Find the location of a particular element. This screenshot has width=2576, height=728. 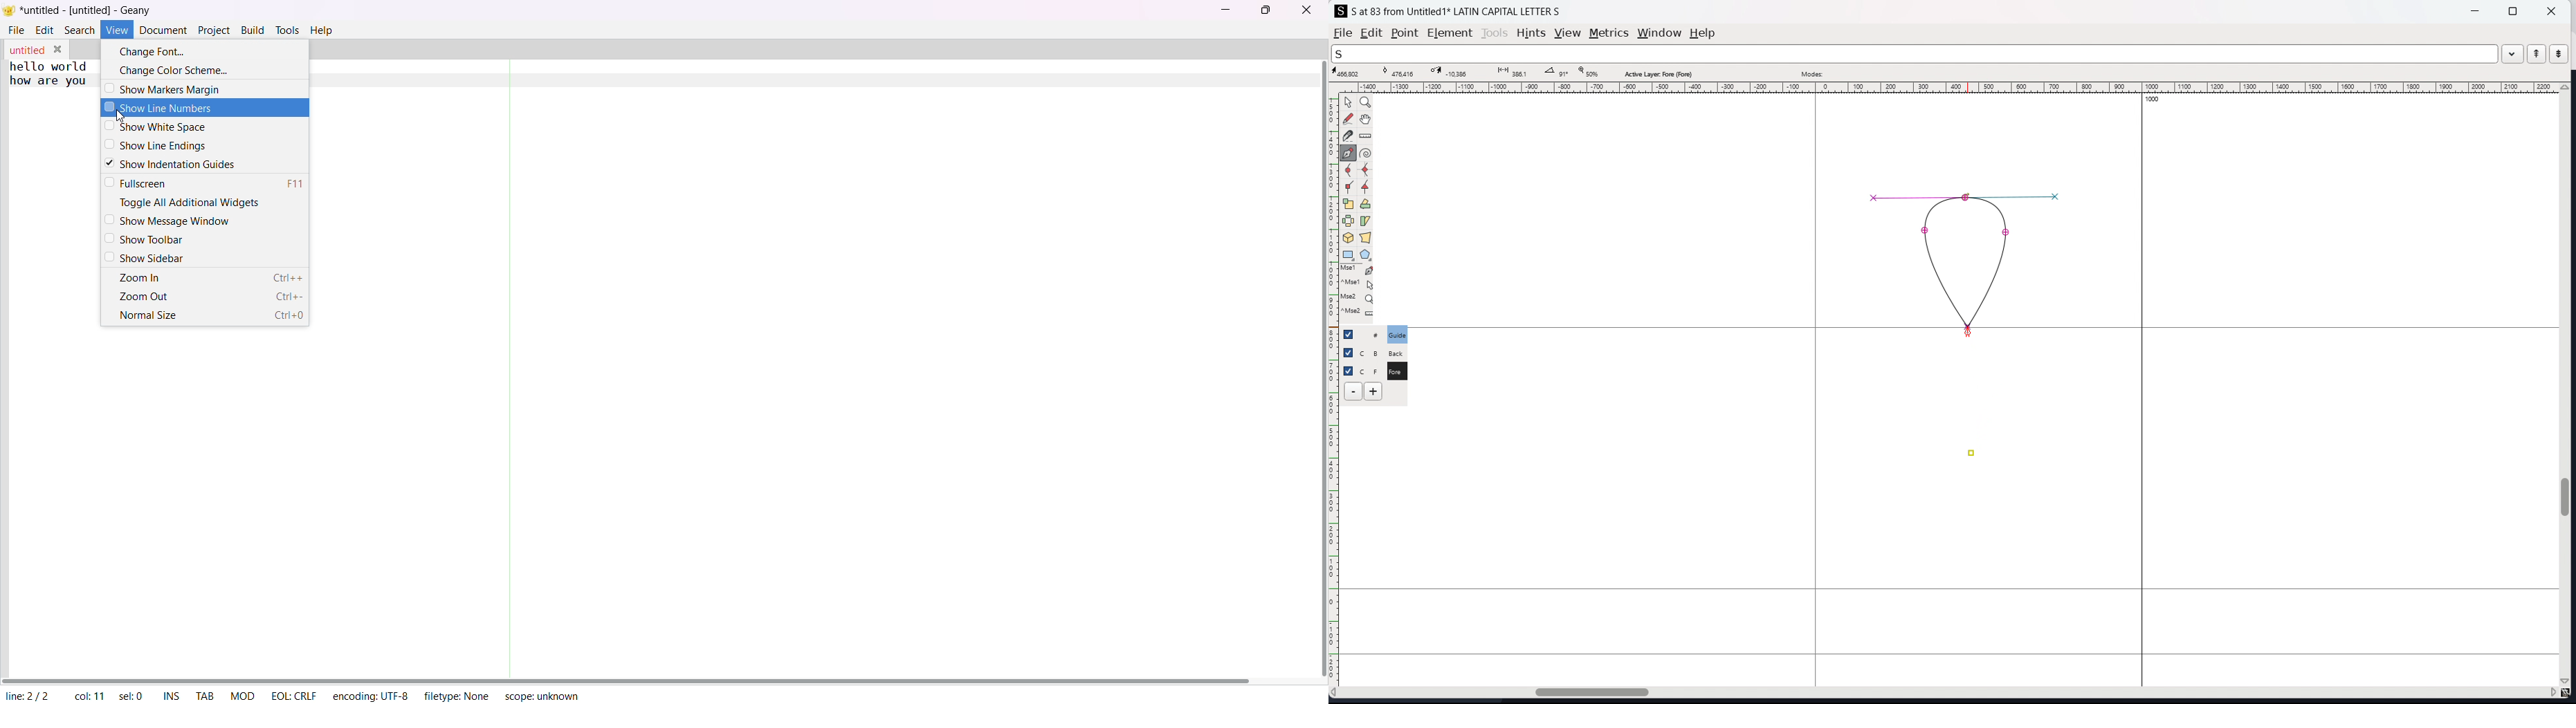

change color scheme is located at coordinates (179, 71).